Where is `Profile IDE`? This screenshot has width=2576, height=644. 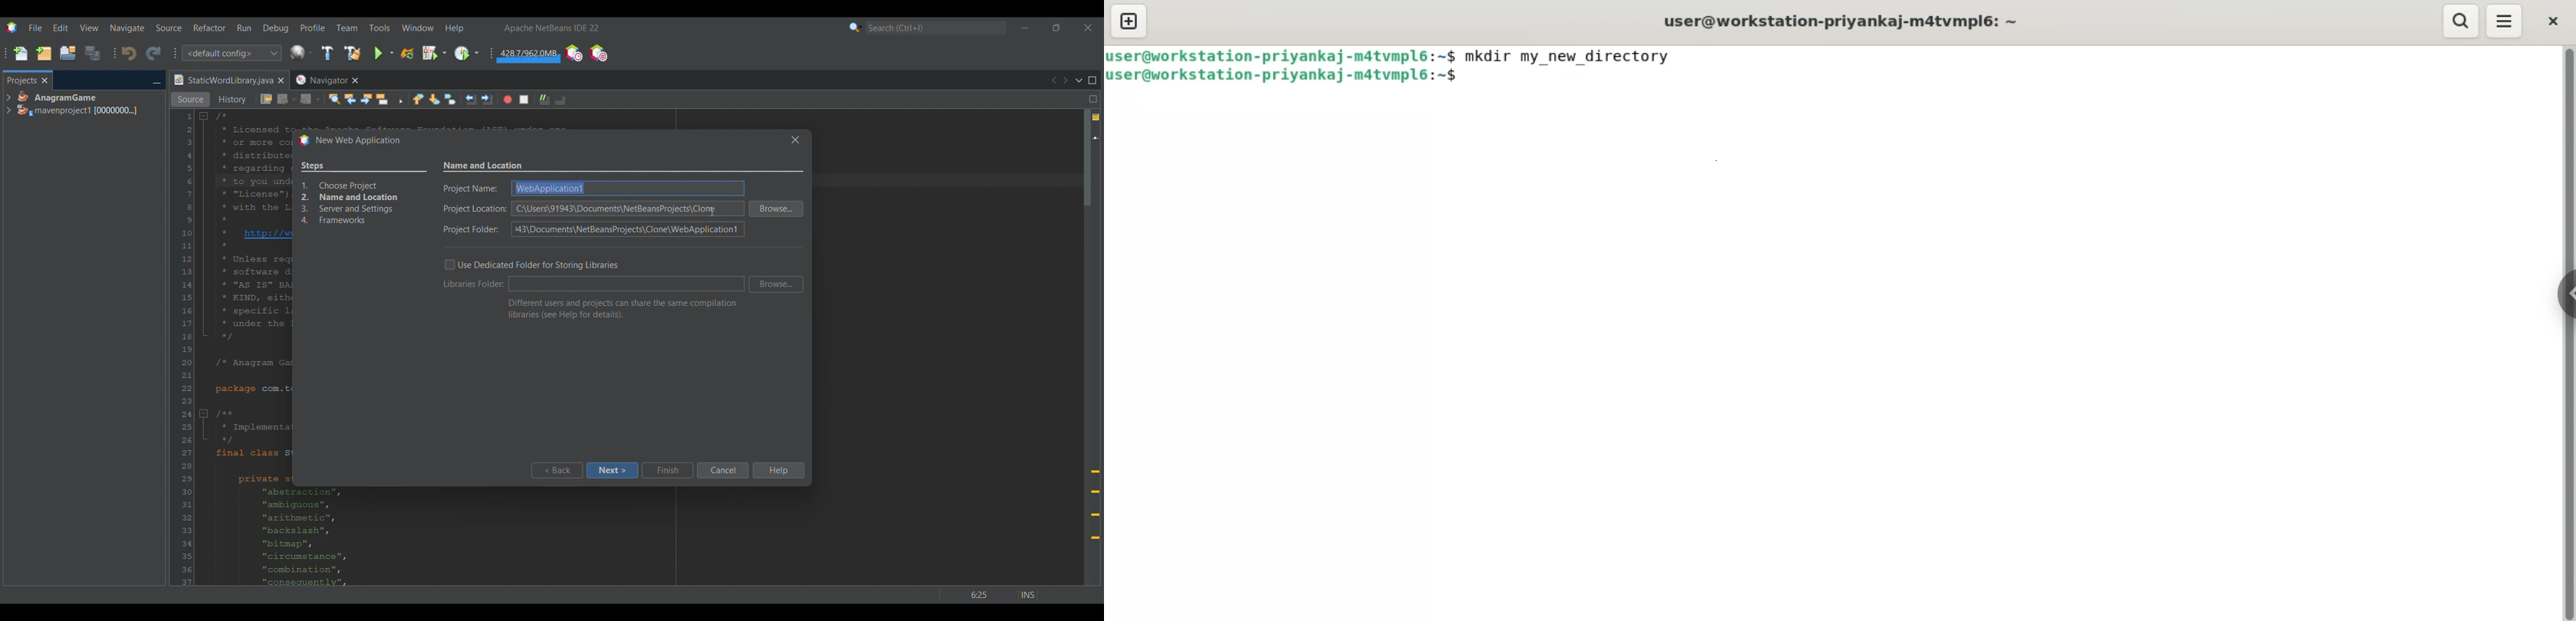
Profile IDE is located at coordinates (573, 53).